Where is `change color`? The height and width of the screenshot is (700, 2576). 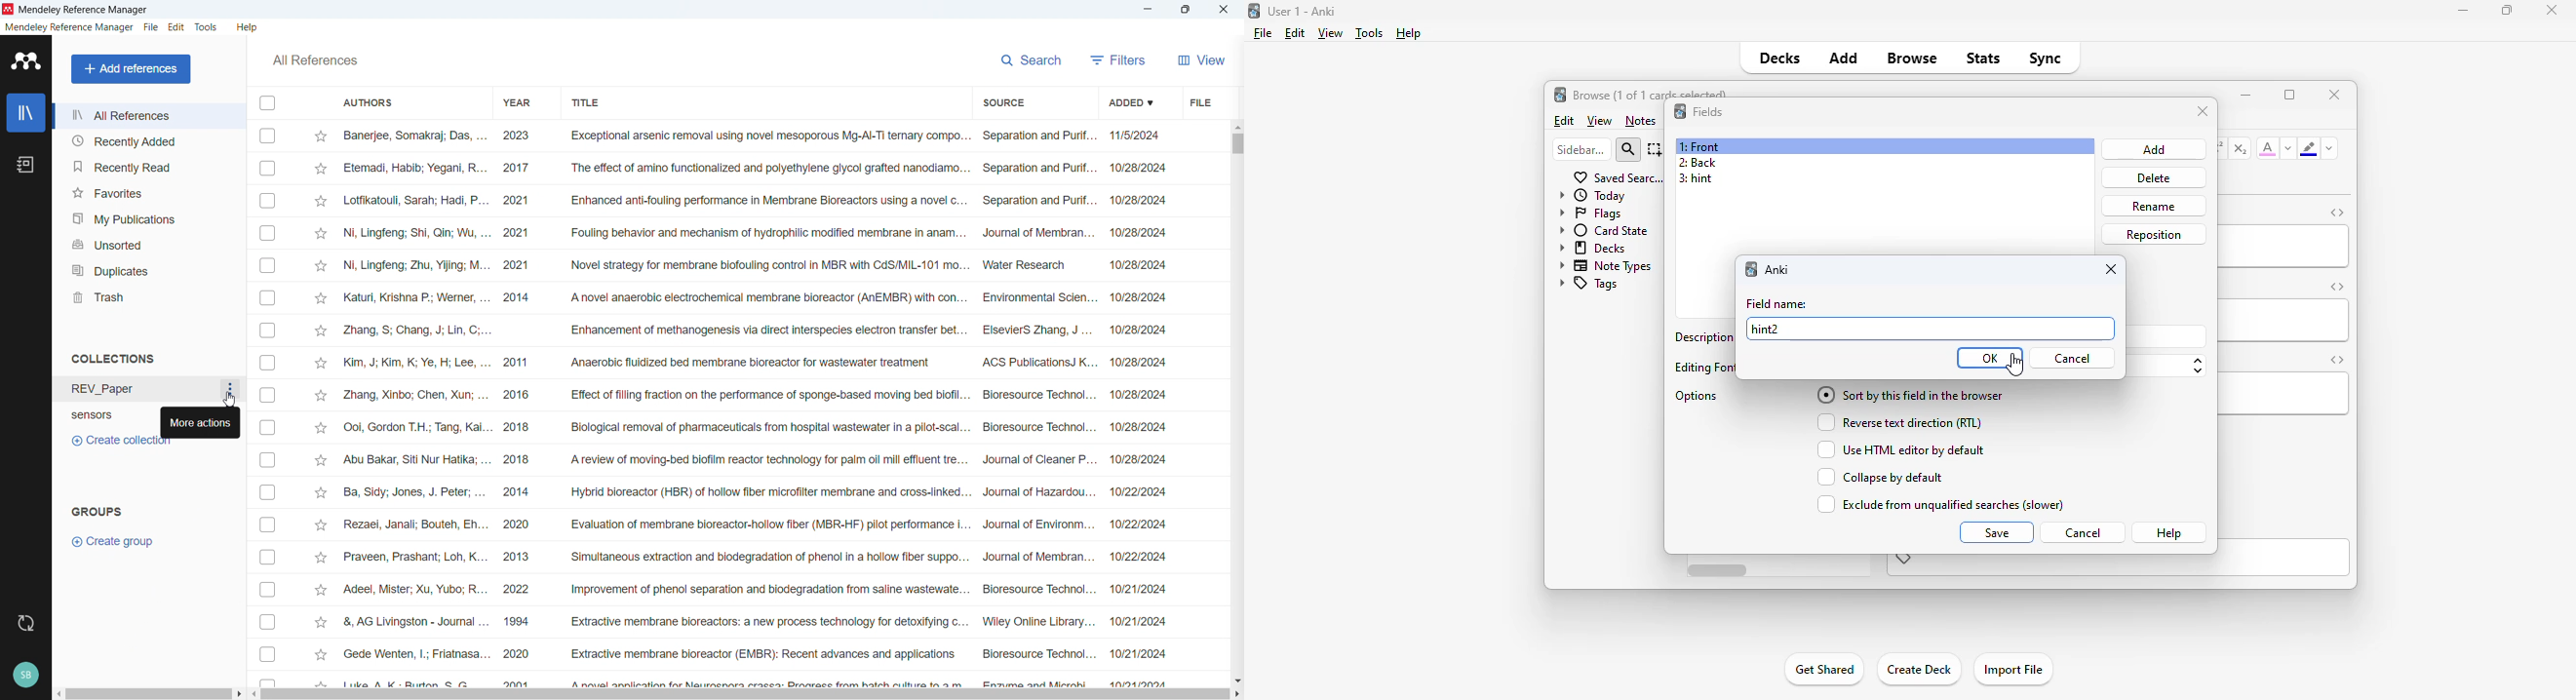 change color is located at coordinates (2288, 148).